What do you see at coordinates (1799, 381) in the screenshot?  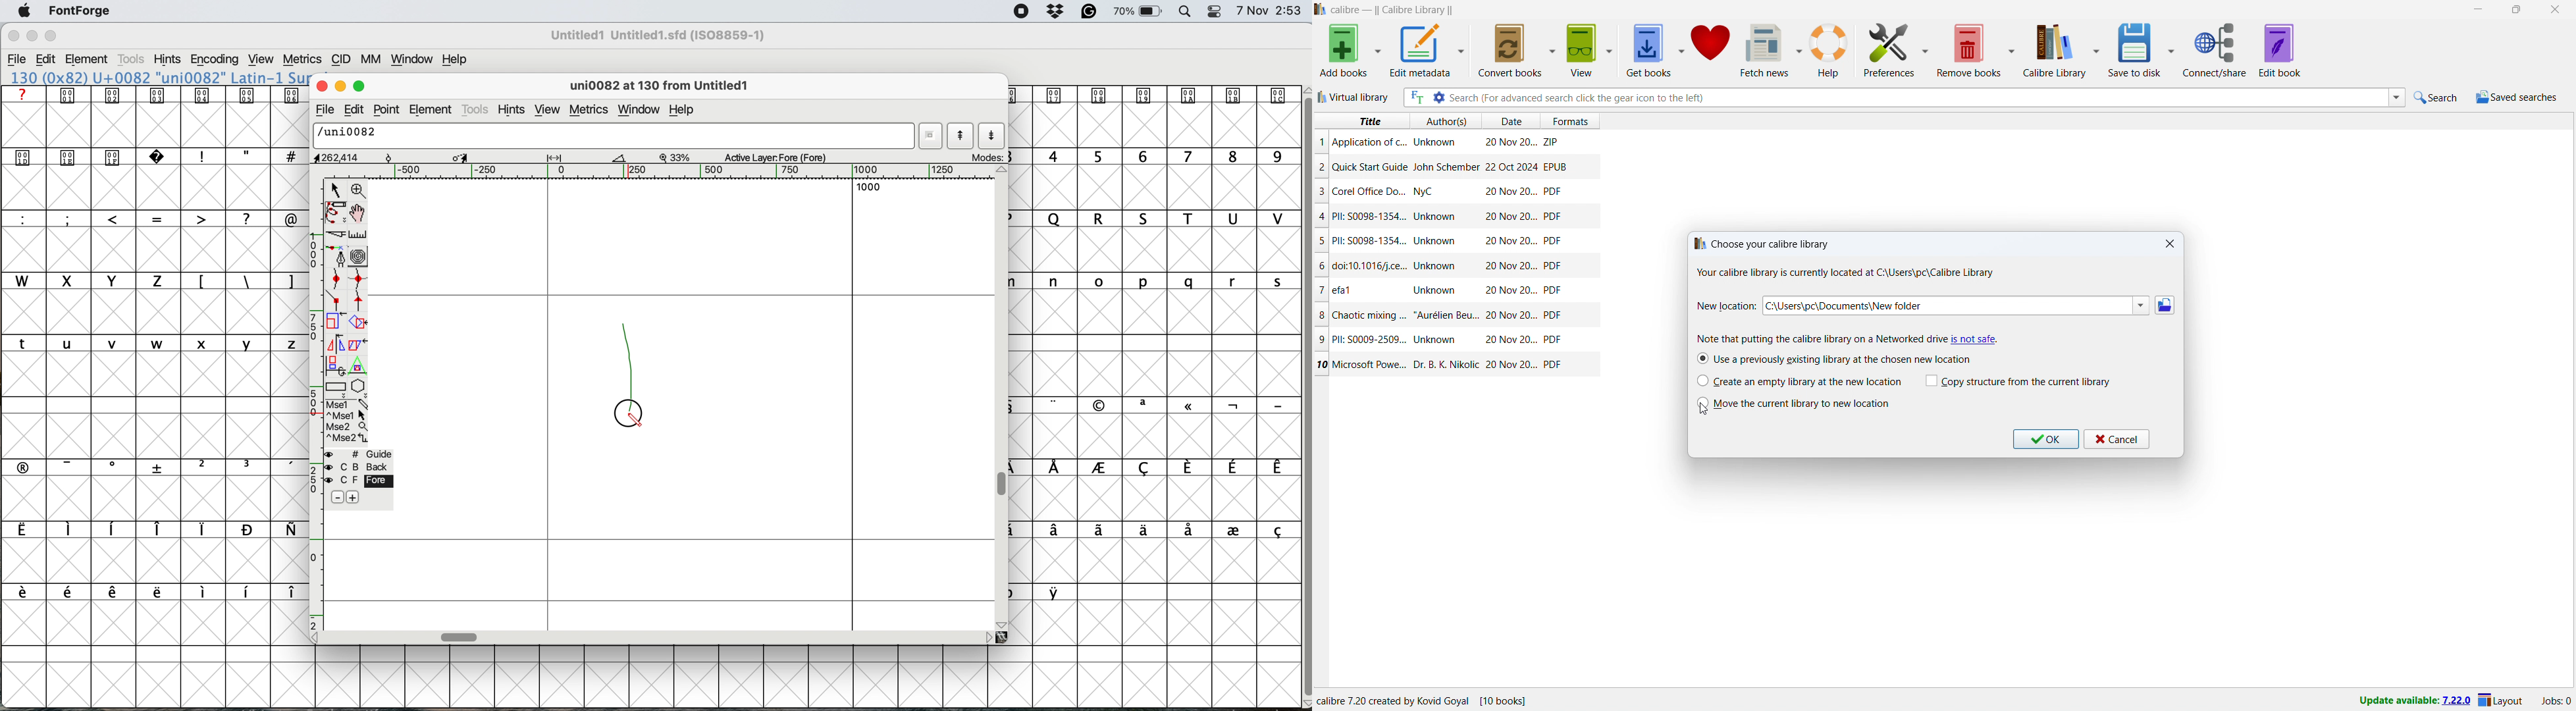 I see `create an empty library at the new location` at bounding box center [1799, 381].